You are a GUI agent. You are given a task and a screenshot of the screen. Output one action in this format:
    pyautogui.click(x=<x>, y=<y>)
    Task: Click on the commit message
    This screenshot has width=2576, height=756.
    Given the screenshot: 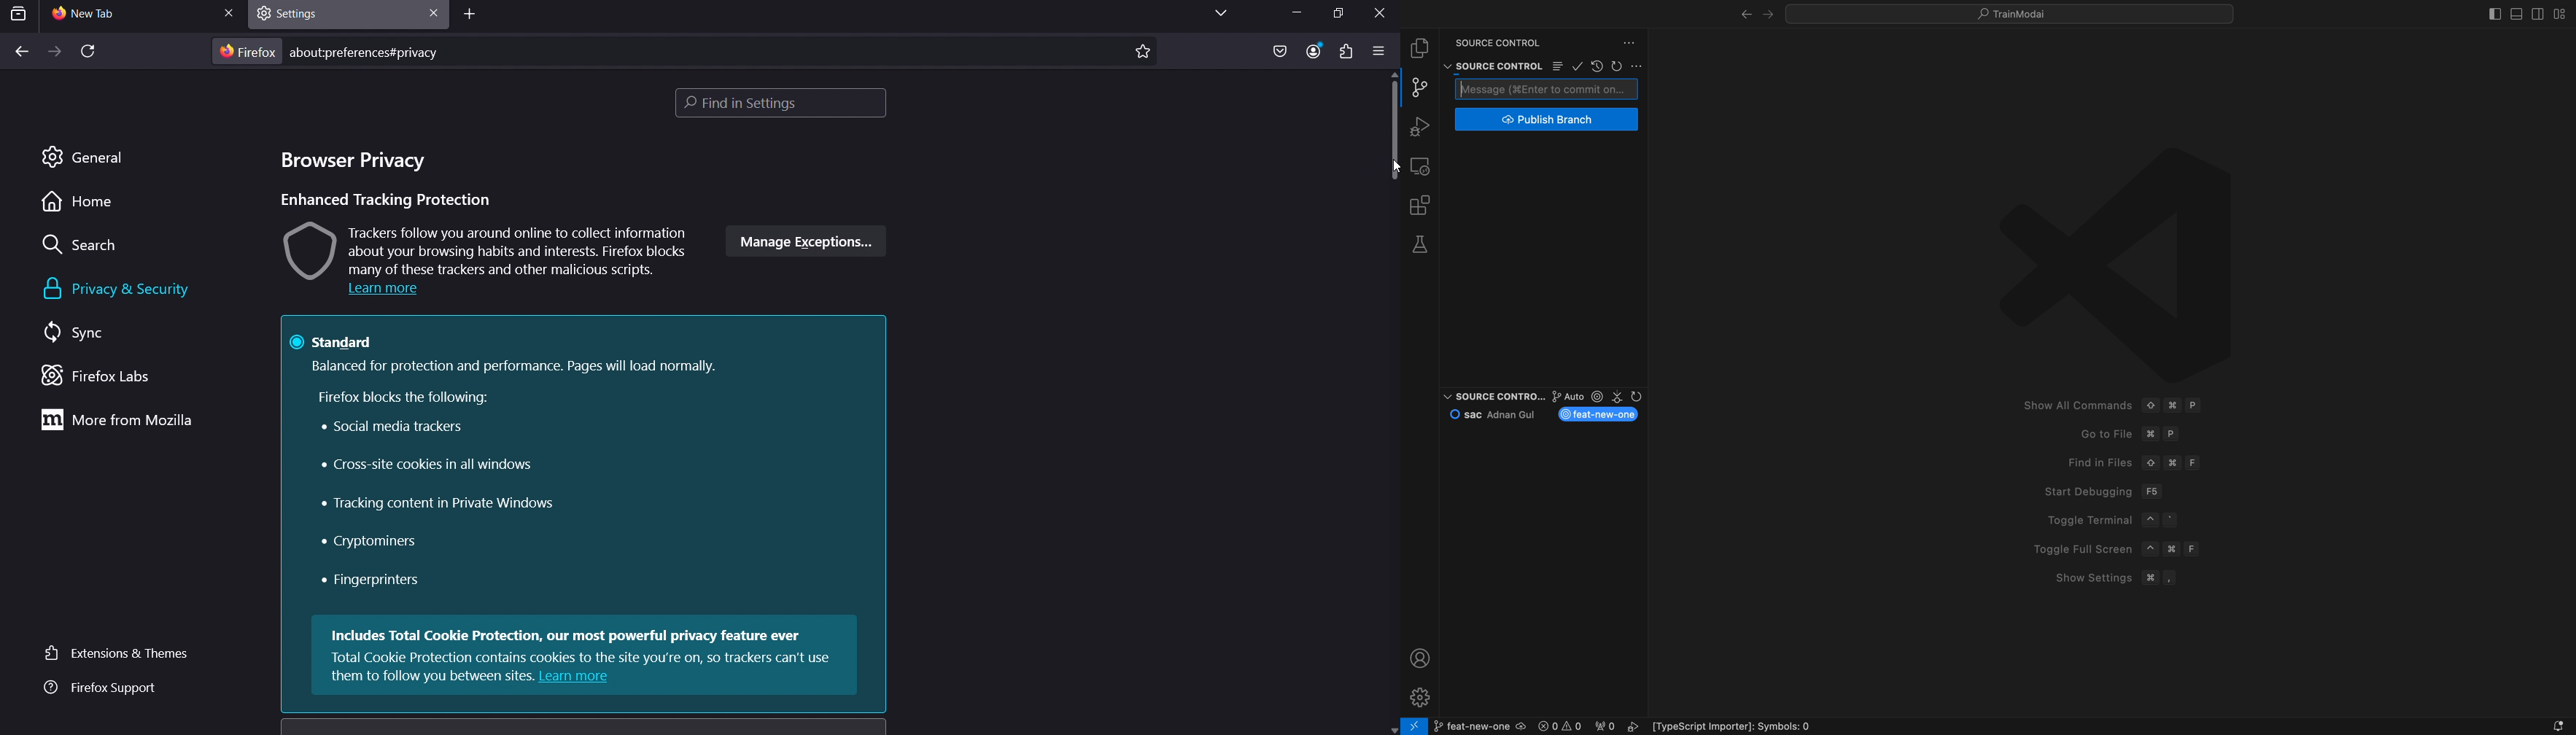 What is the action you would take?
    pyautogui.click(x=1547, y=88)
    